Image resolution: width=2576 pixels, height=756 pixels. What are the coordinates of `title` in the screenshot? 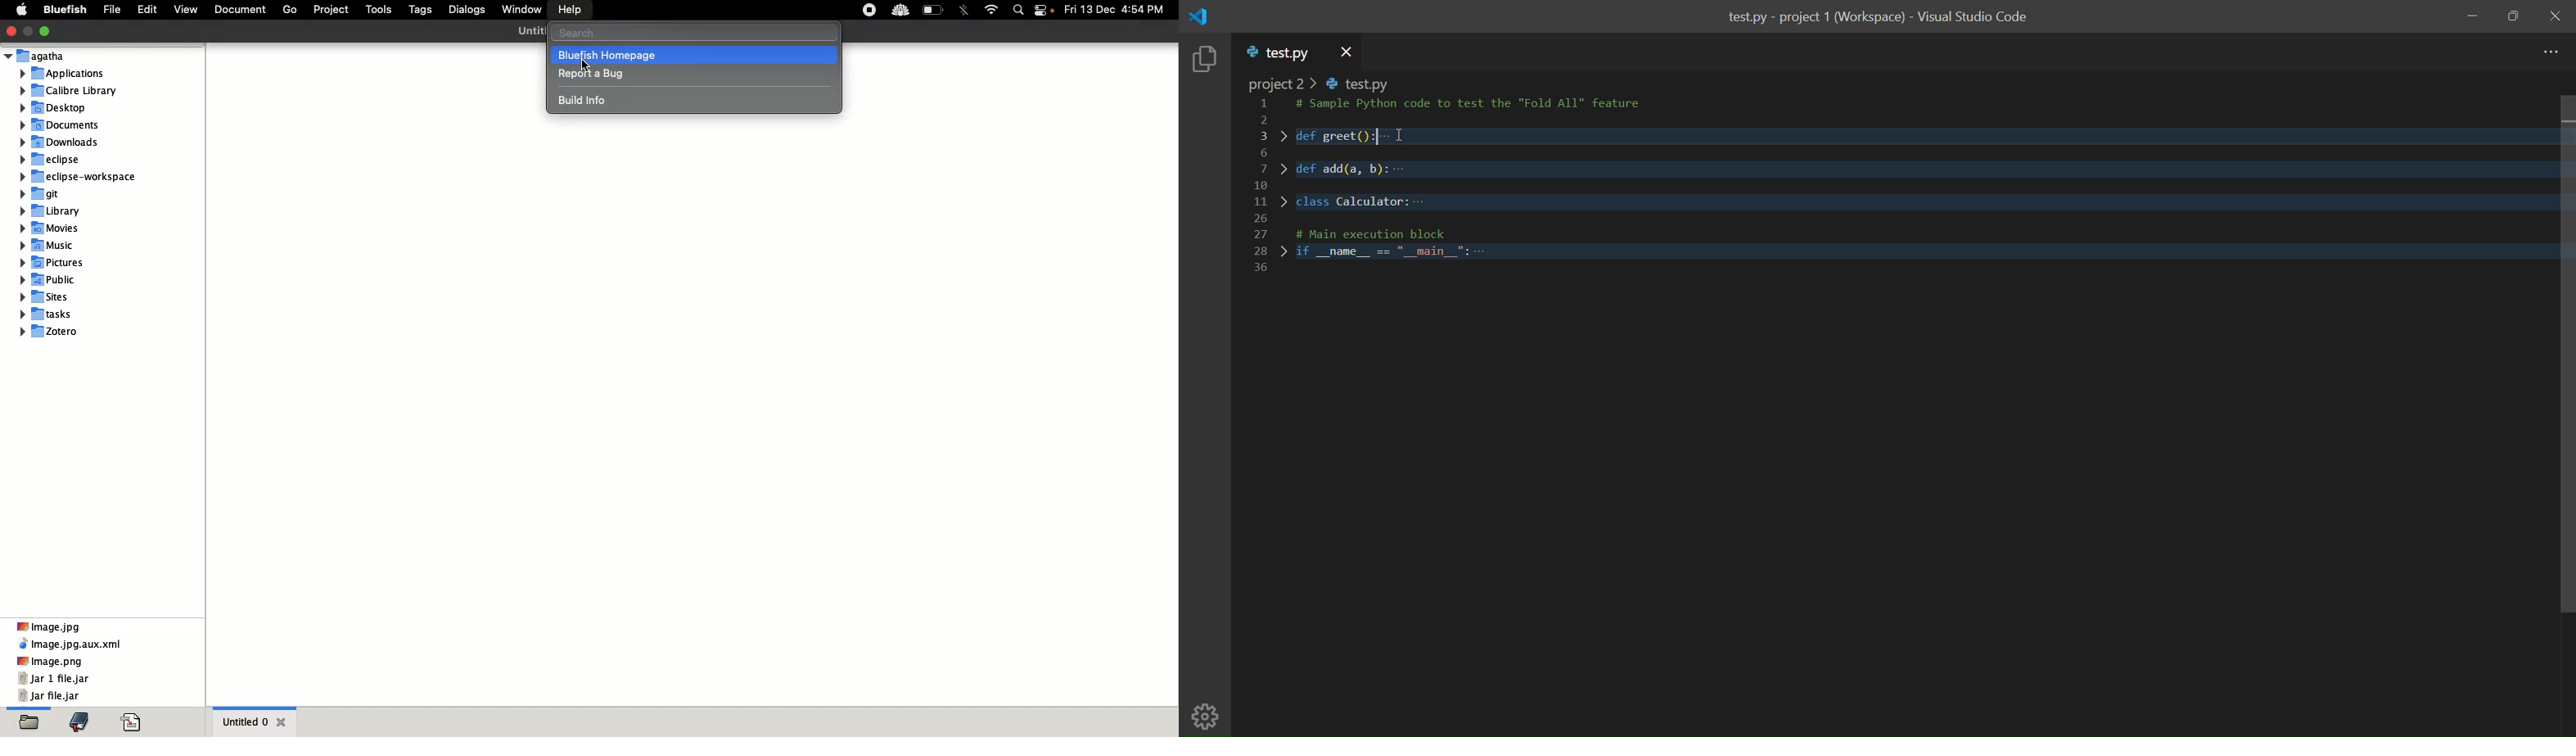 It's located at (1878, 18).